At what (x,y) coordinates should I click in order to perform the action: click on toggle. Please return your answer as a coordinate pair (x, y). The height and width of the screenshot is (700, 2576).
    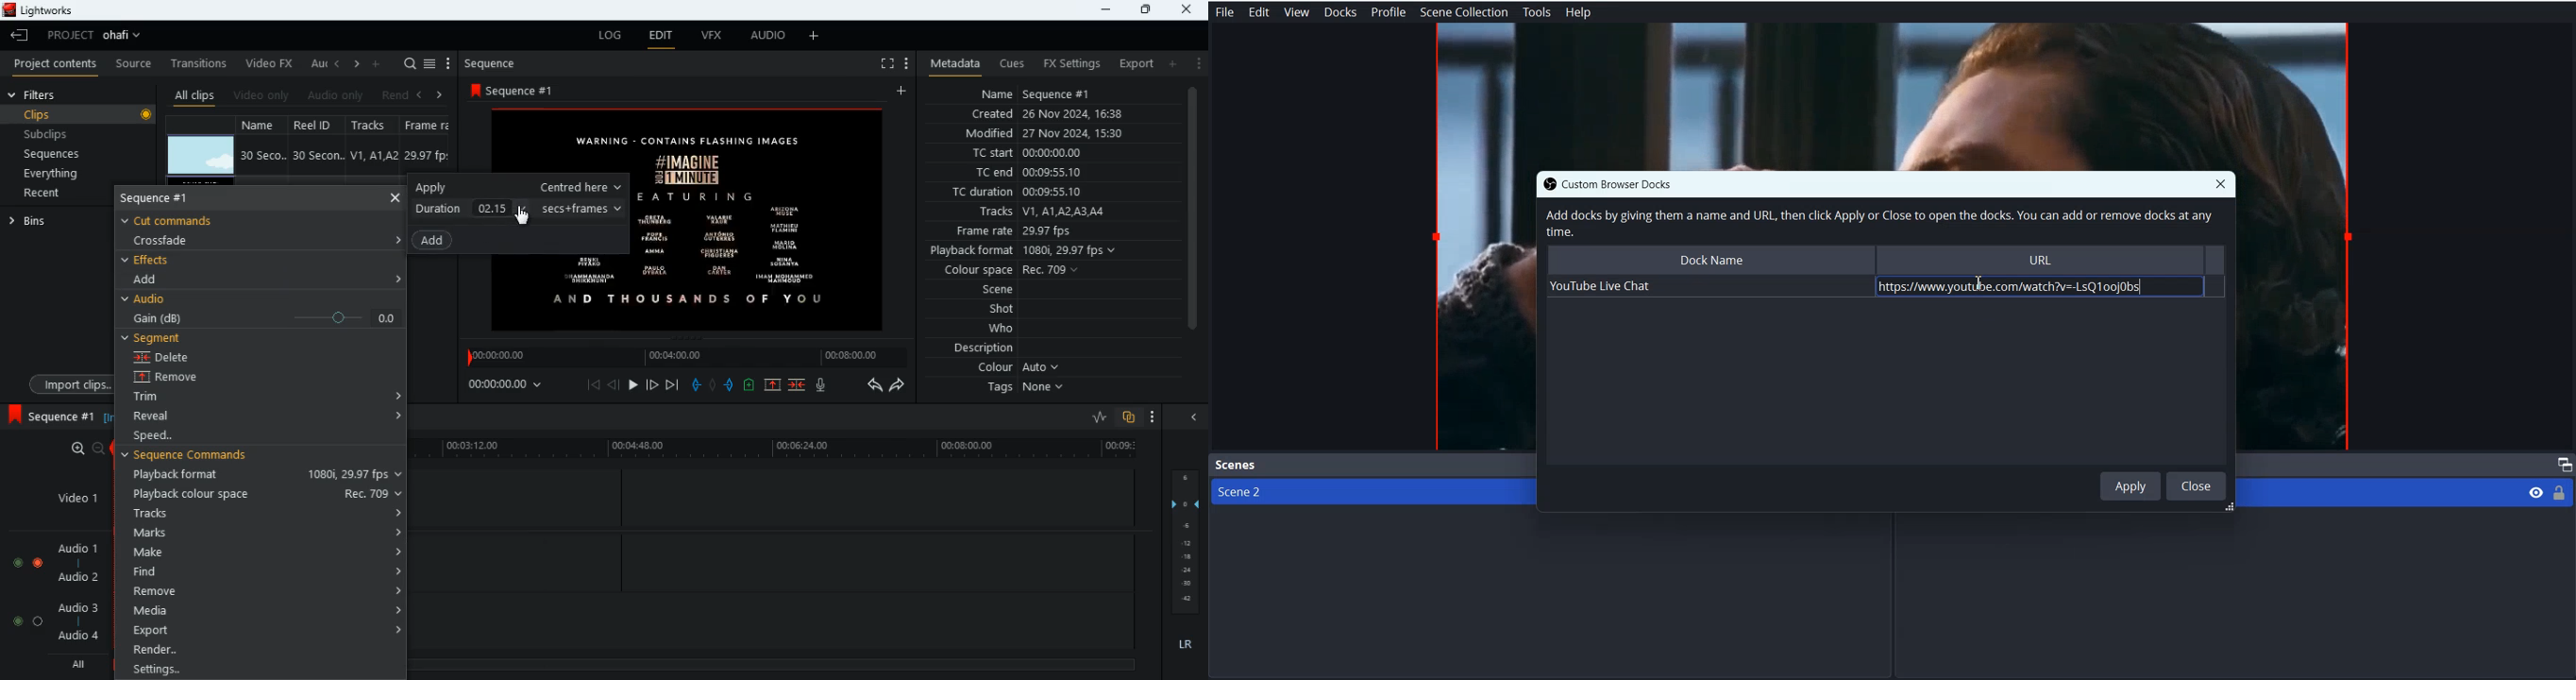
    Looking at the image, I should click on (13, 620).